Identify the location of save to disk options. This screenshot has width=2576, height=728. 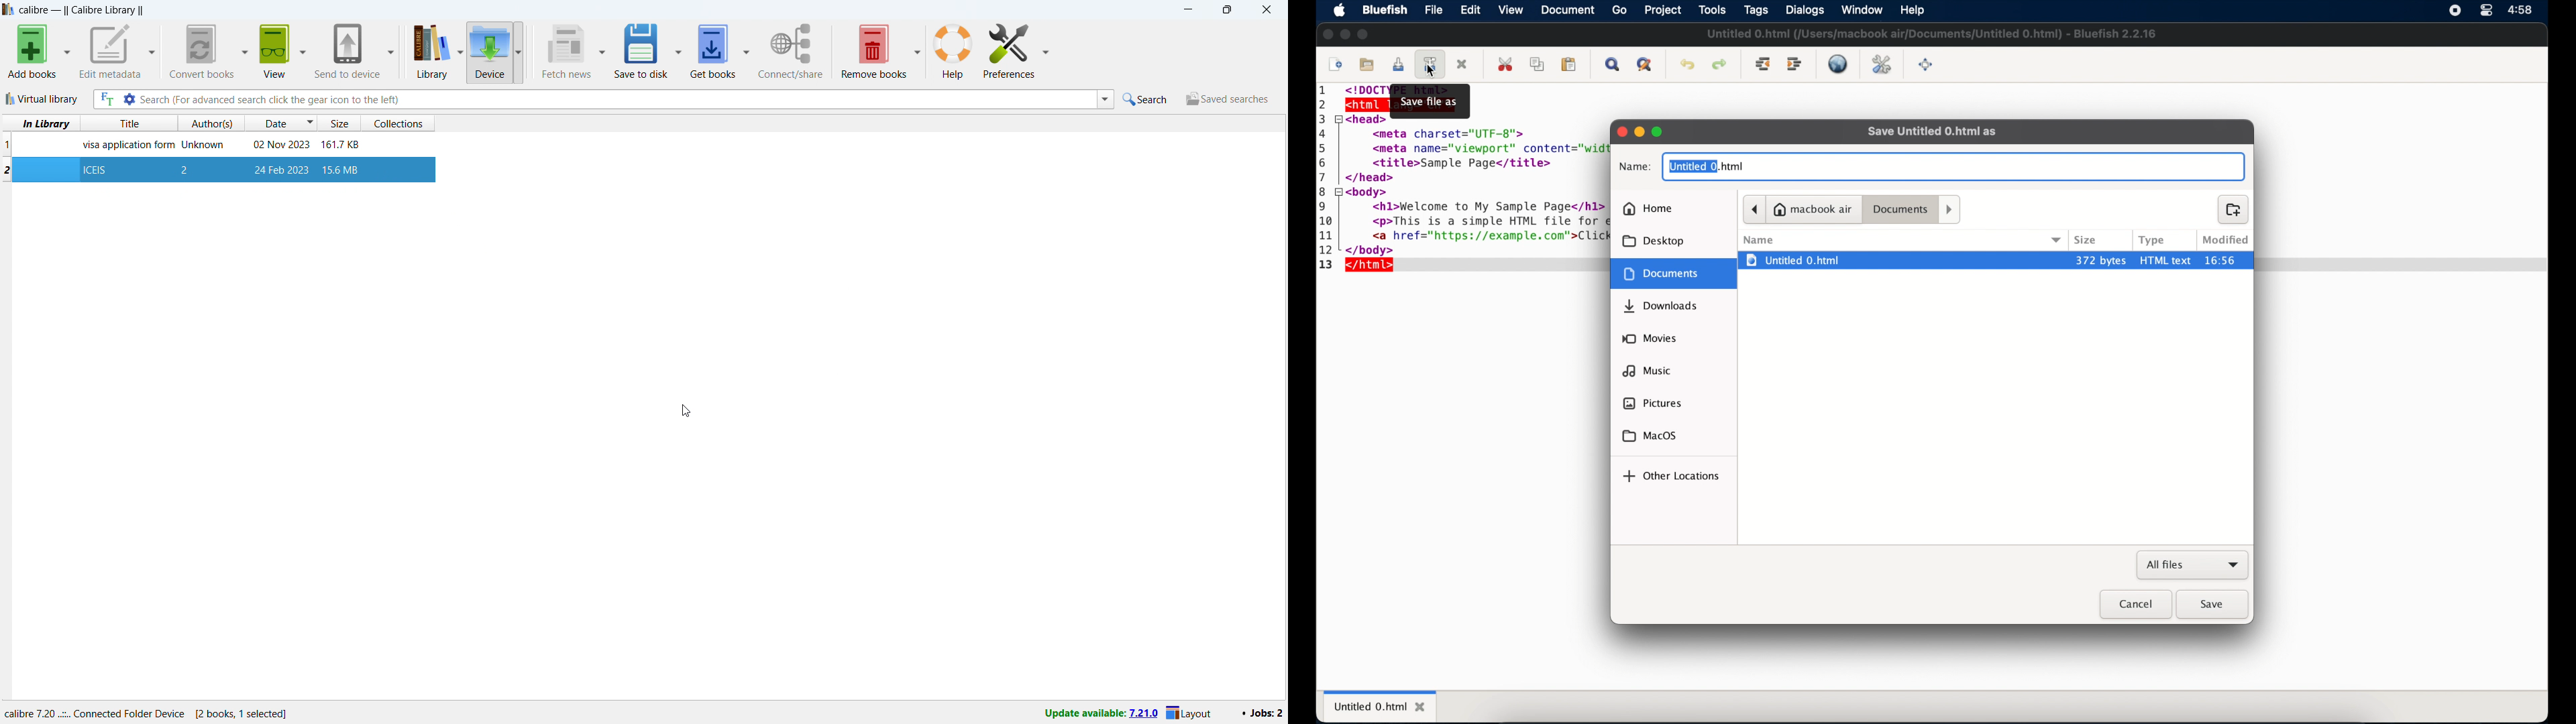
(678, 49).